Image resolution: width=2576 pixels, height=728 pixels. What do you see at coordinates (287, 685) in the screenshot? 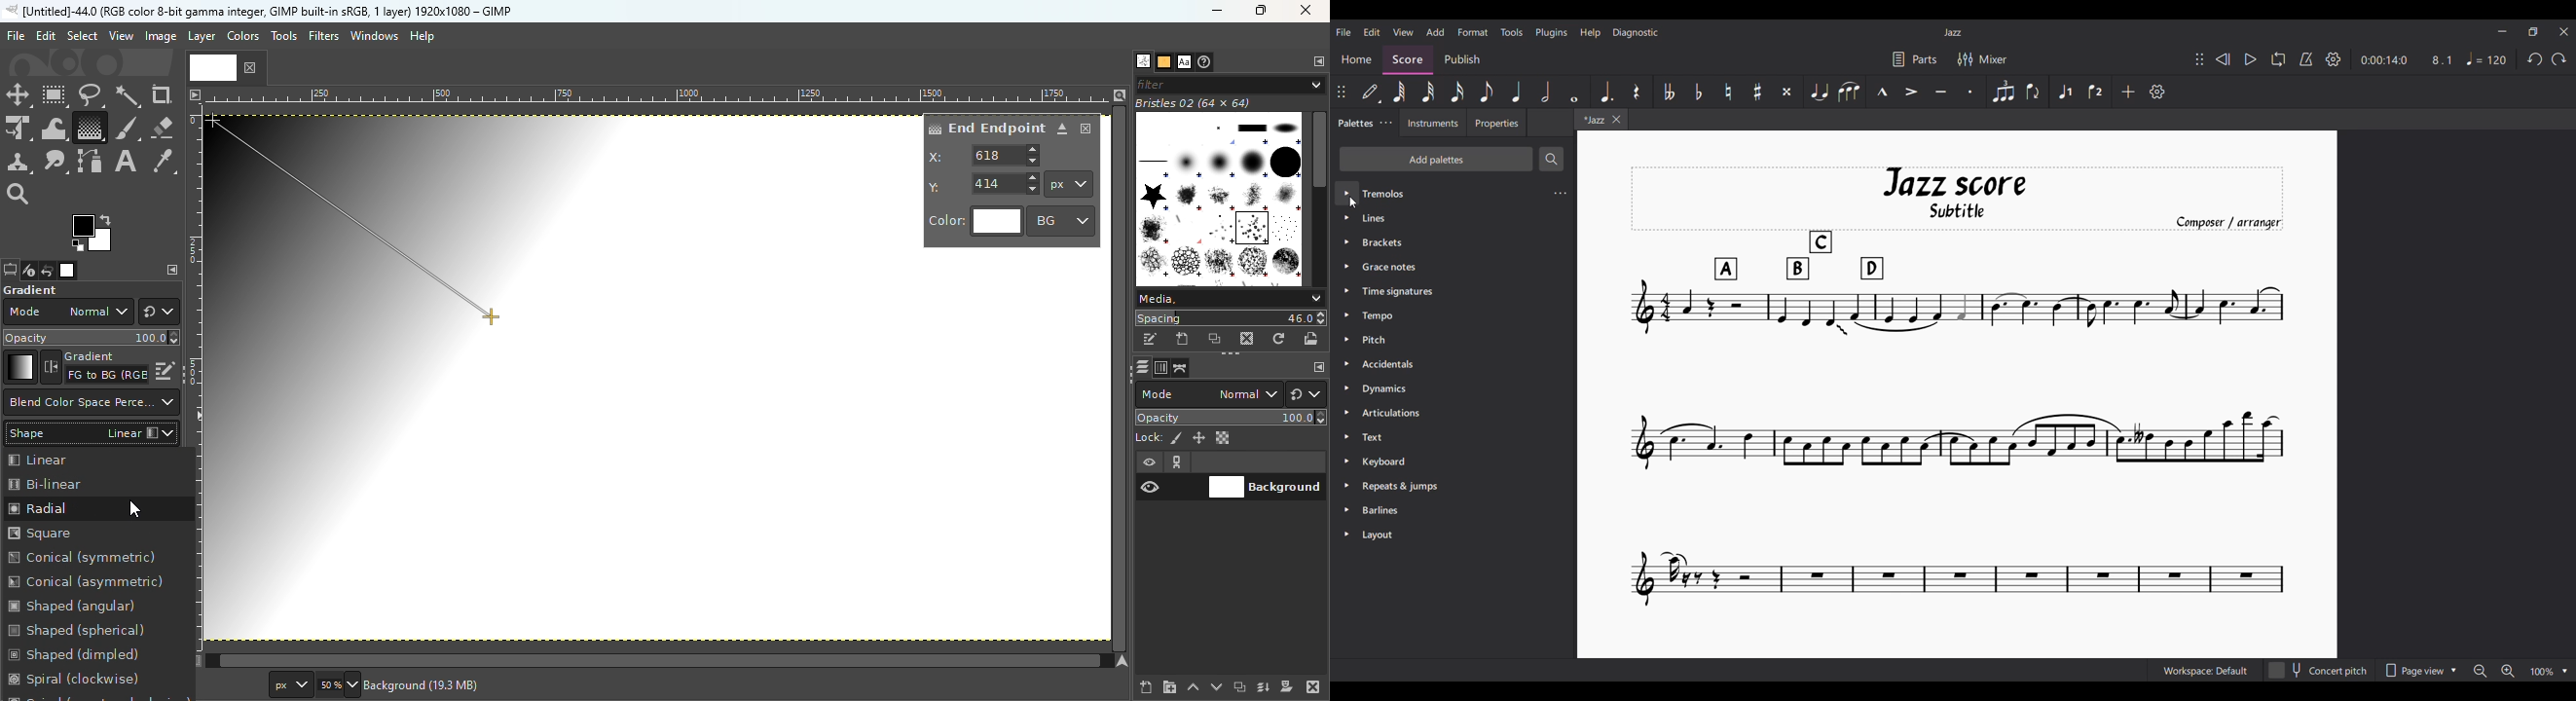
I see `Ruler measurement` at bounding box center [287, 685].